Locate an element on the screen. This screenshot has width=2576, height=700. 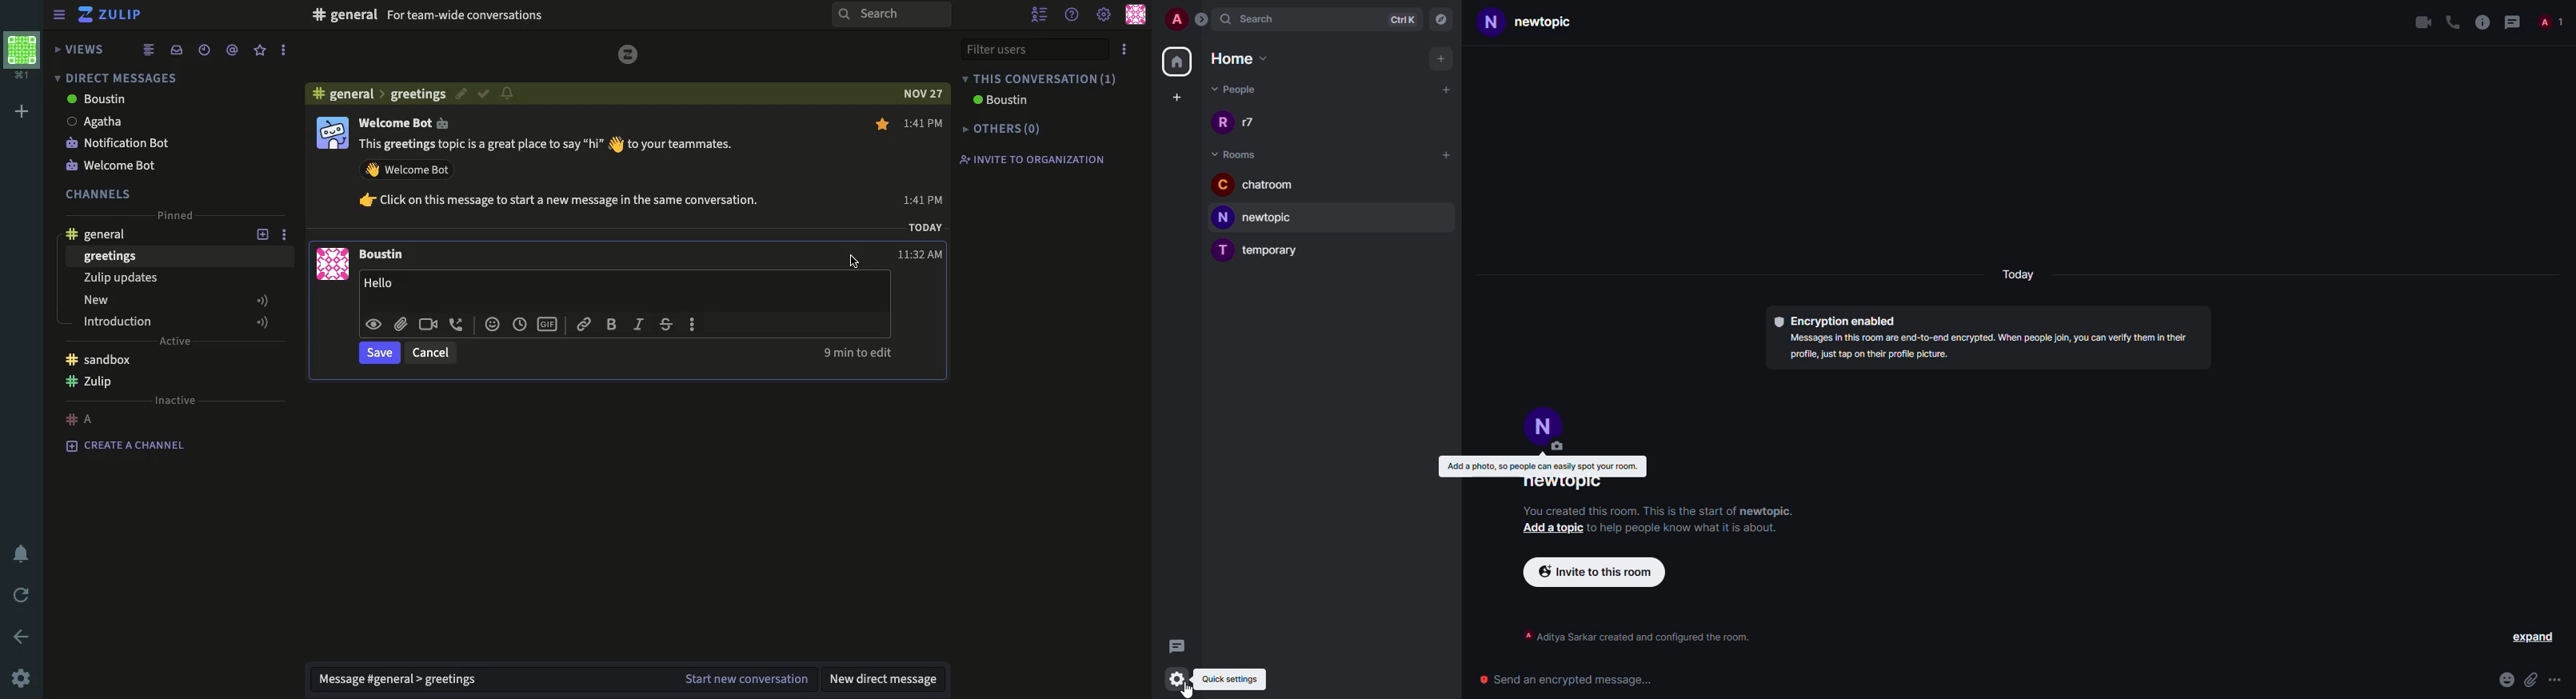
Zulip is located at coordinates (112, 17).